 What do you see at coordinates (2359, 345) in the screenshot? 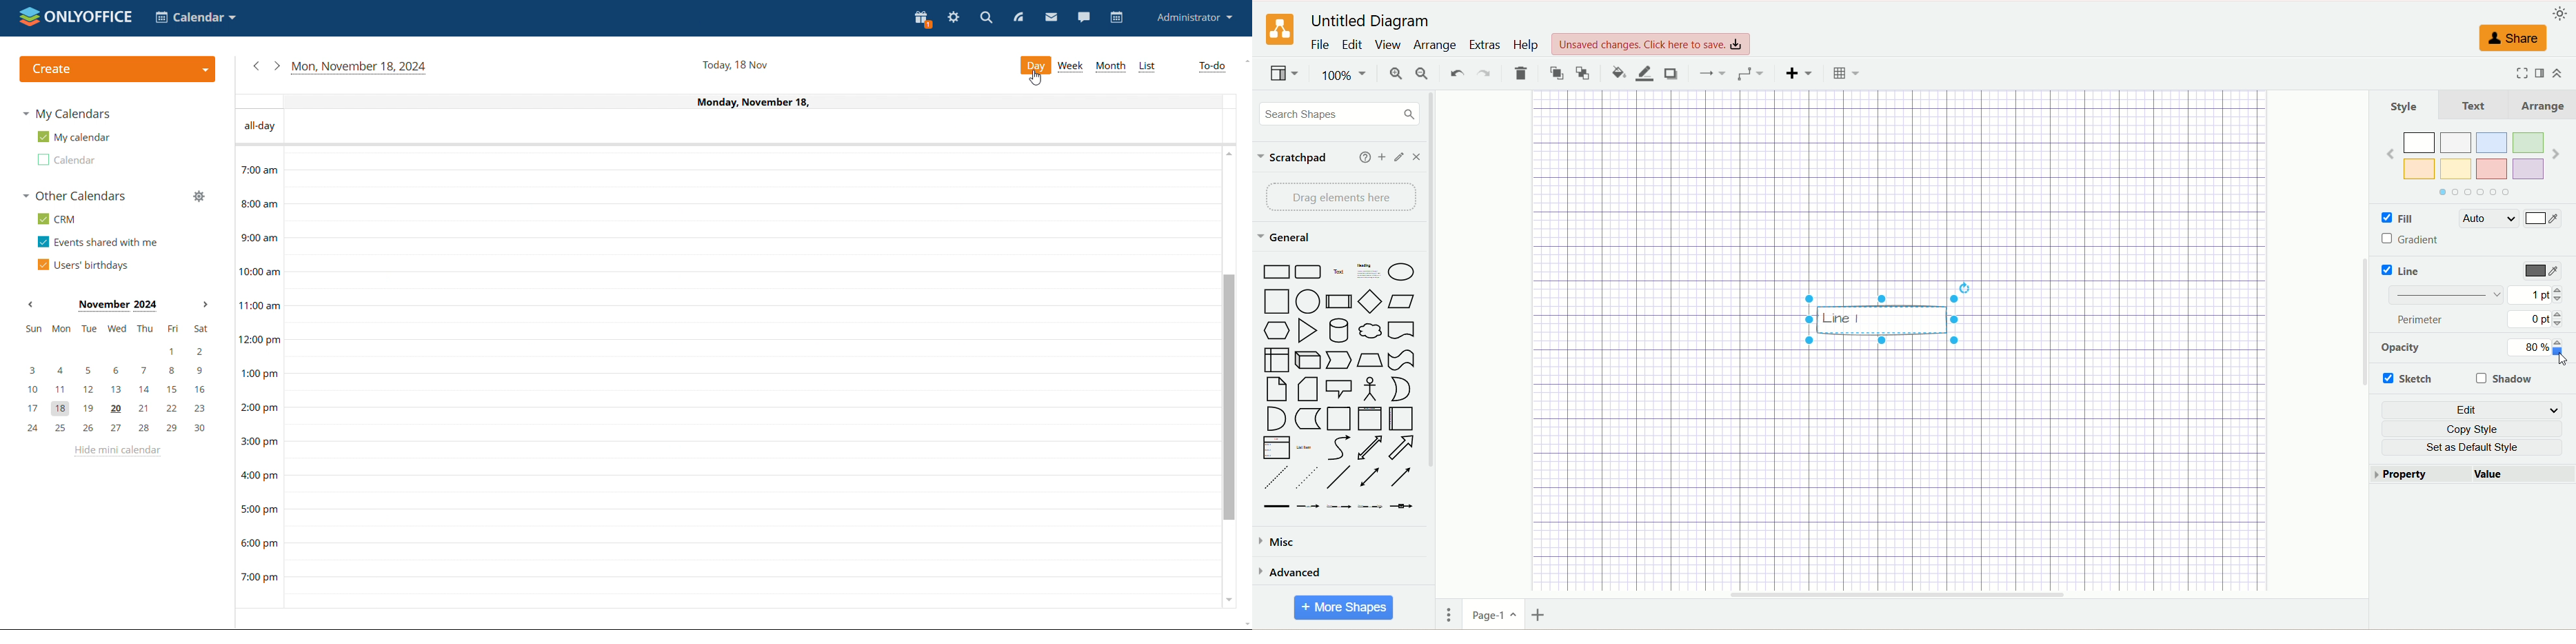
I see `vertical scroll bar` at bounding box center [2359, 345].